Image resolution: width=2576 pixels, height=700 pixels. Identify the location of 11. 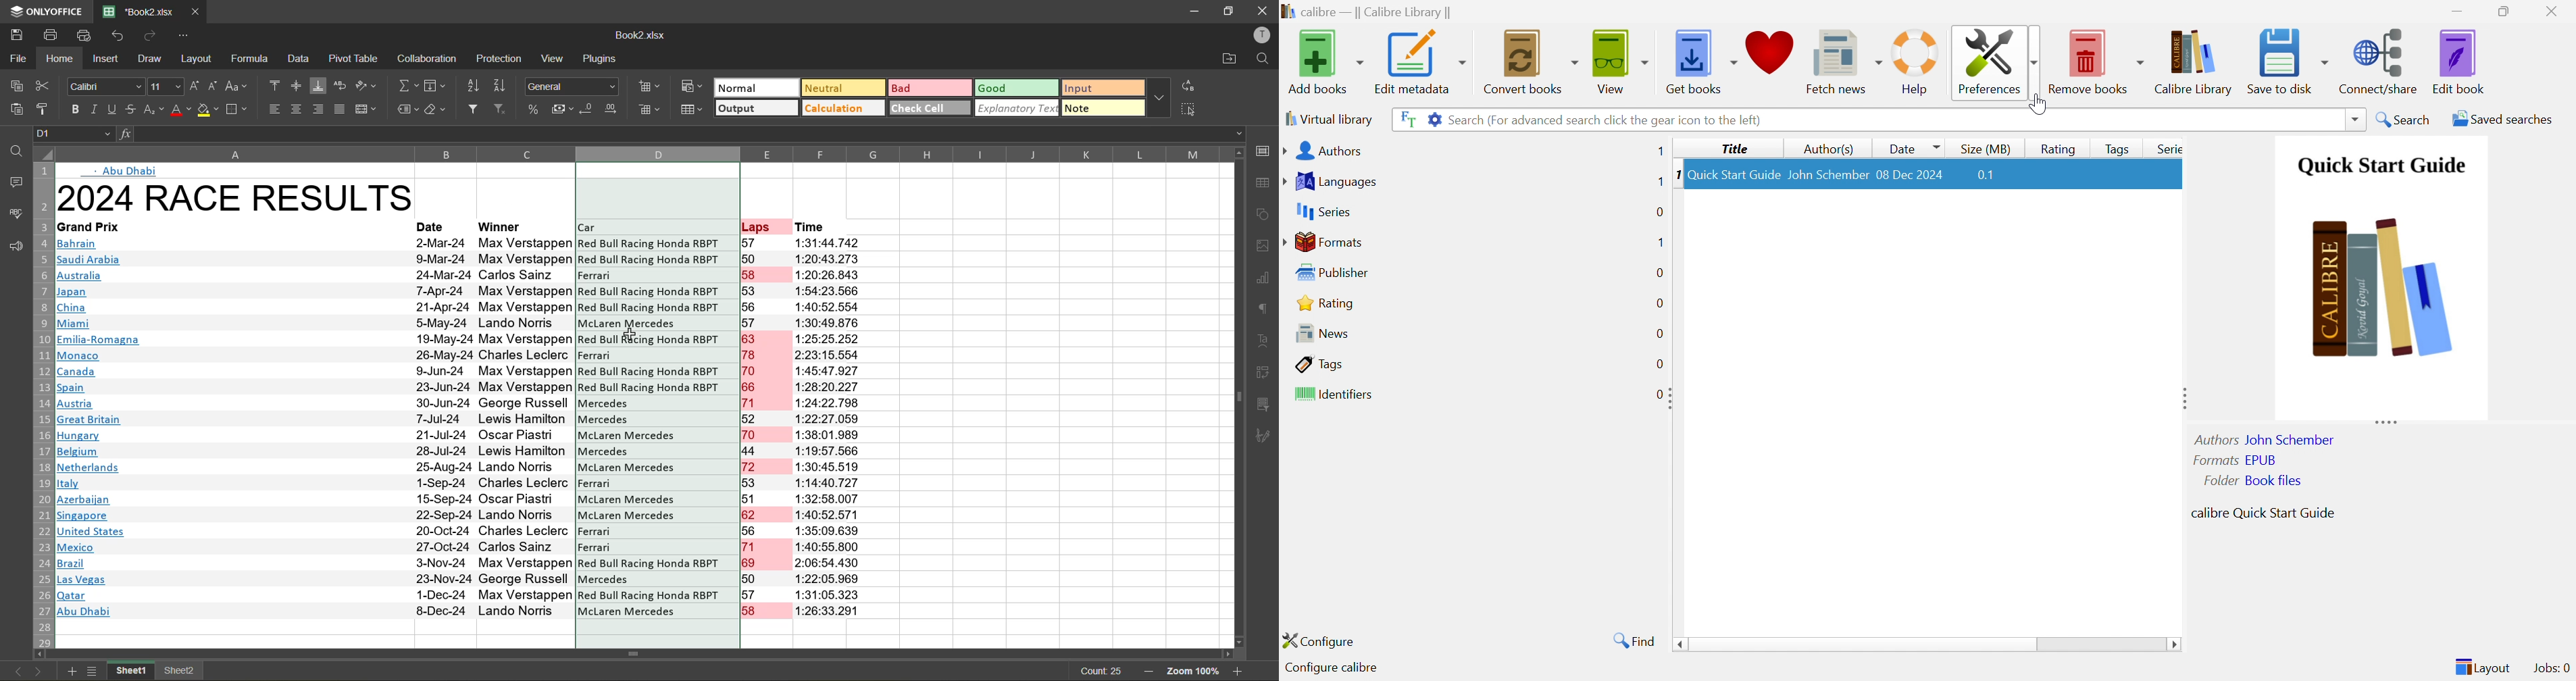
(165, 87).